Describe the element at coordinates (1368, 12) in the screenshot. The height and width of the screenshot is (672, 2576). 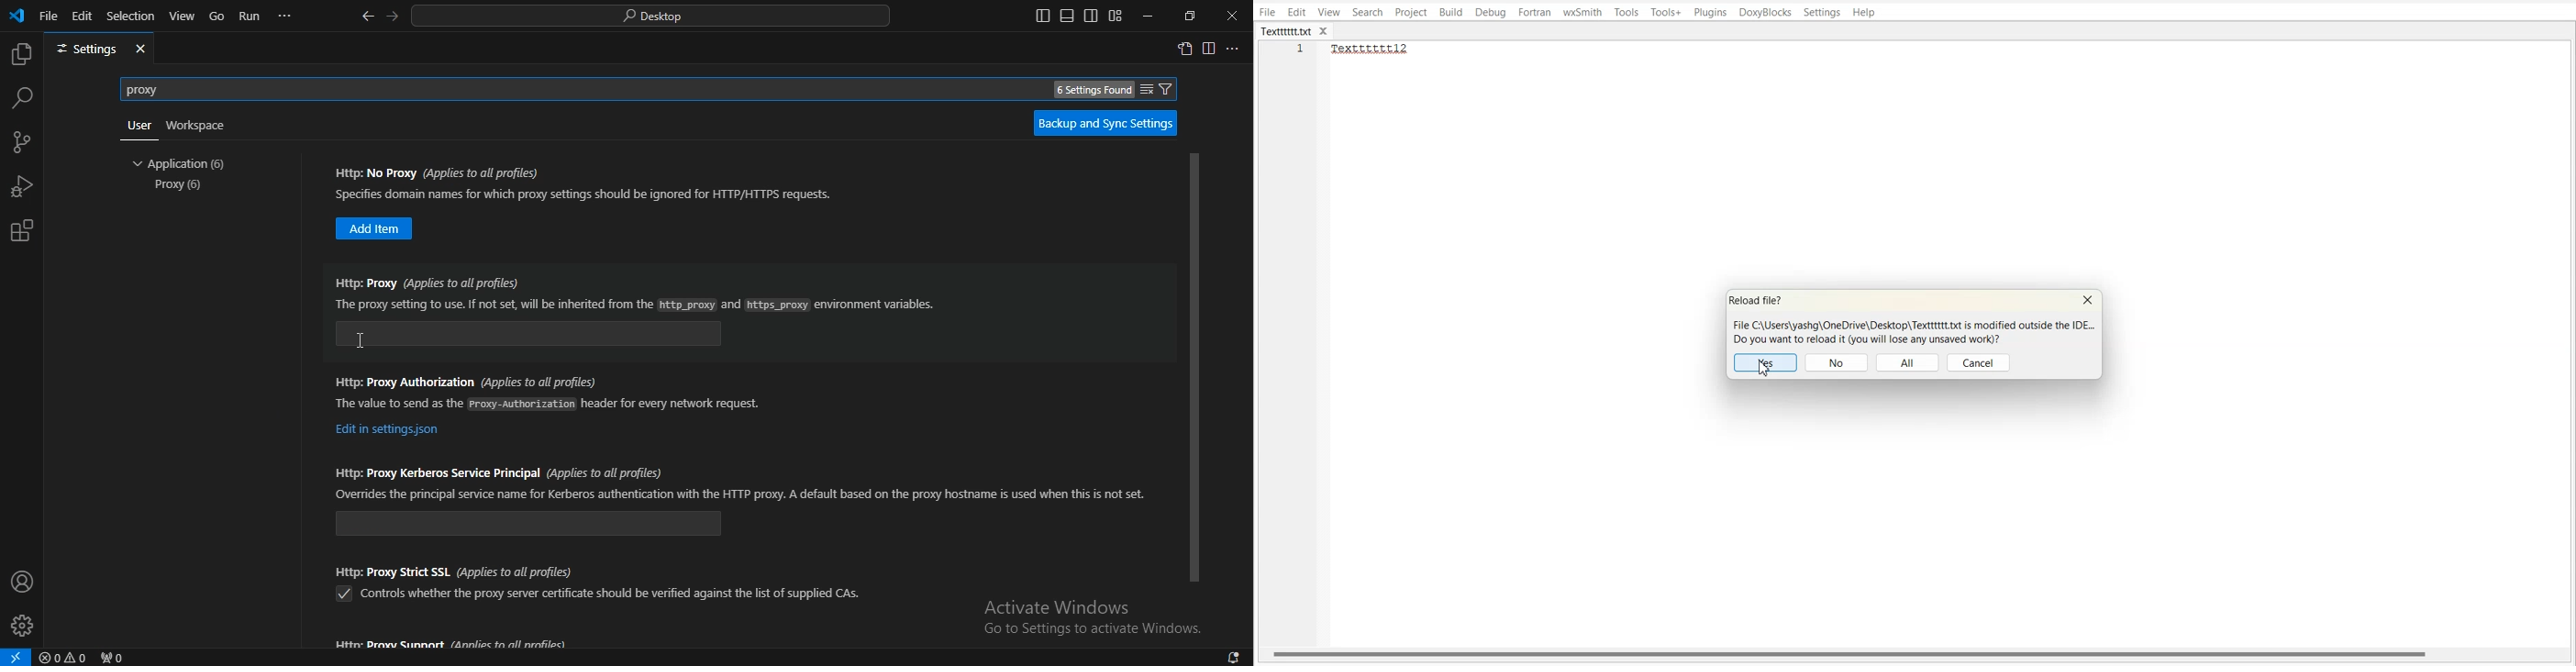
I see `Search` at that location.